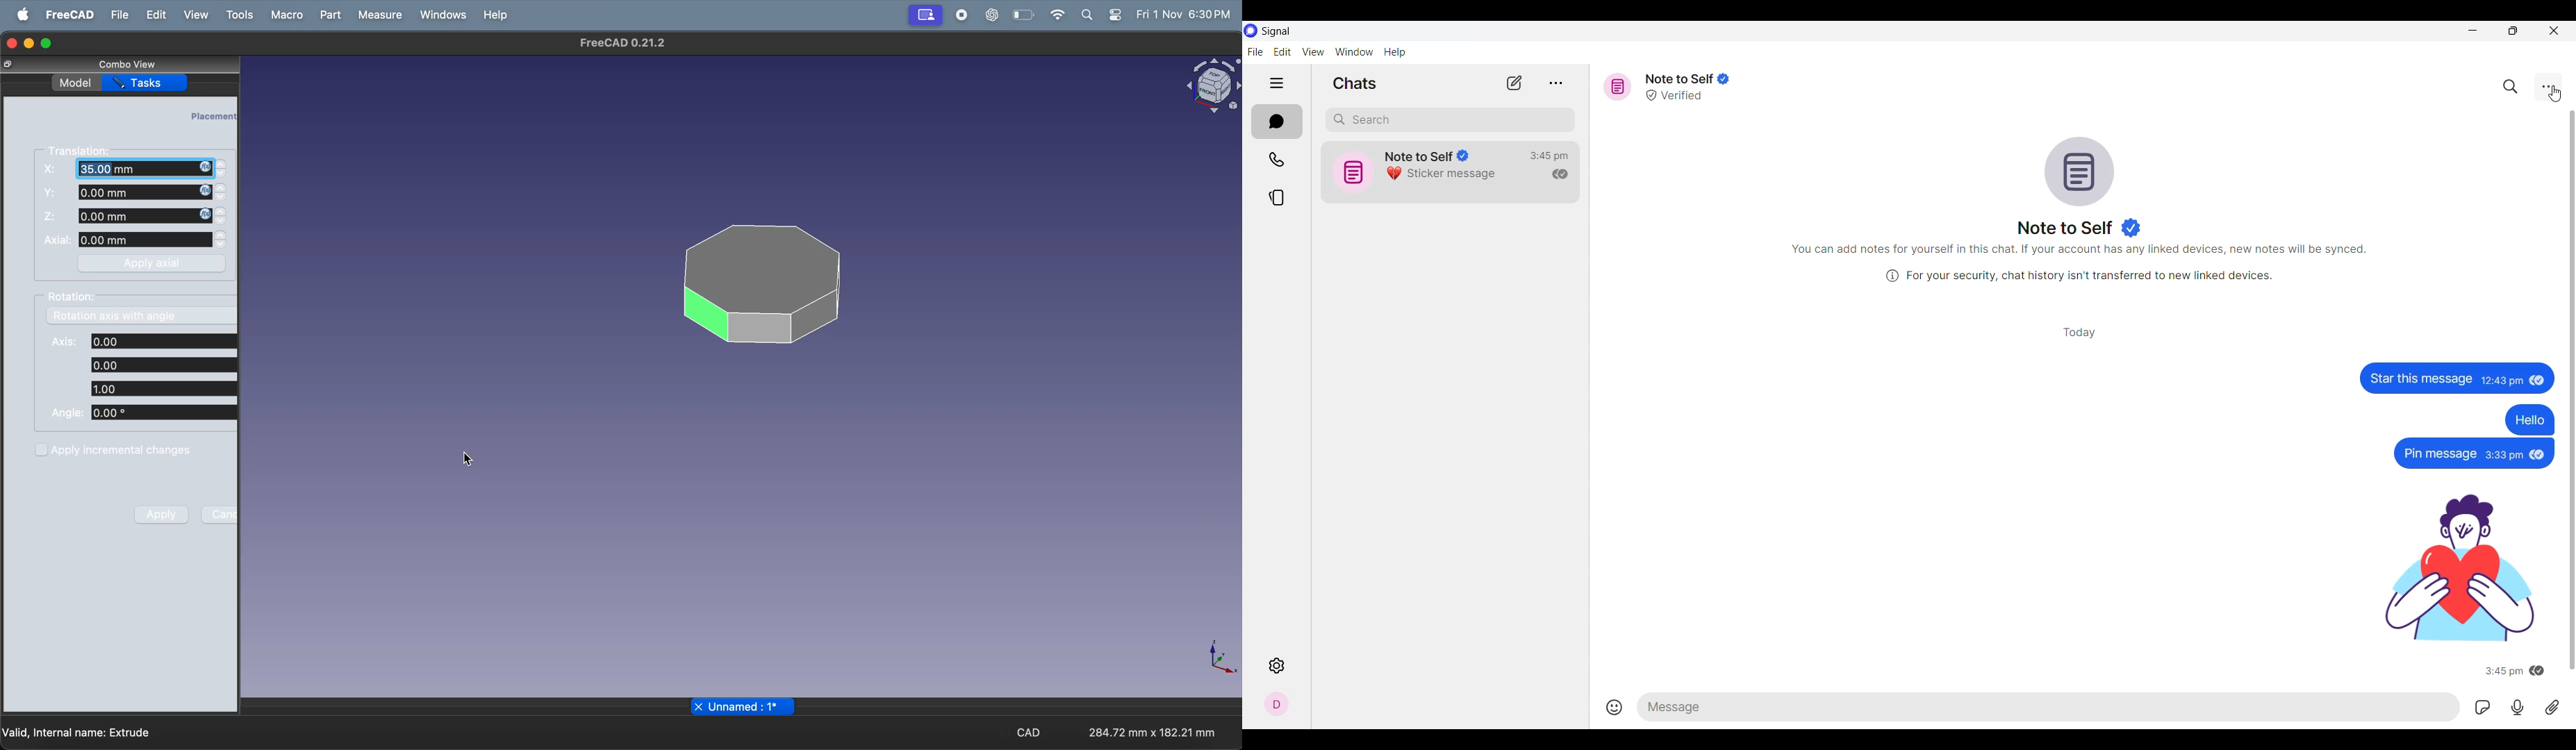 The height and width of the screenshot is (756, 2576). What do you see at coordinates (1276, 665) in the screenshot?
I see `Settings` at bounding box center [1276, 665].